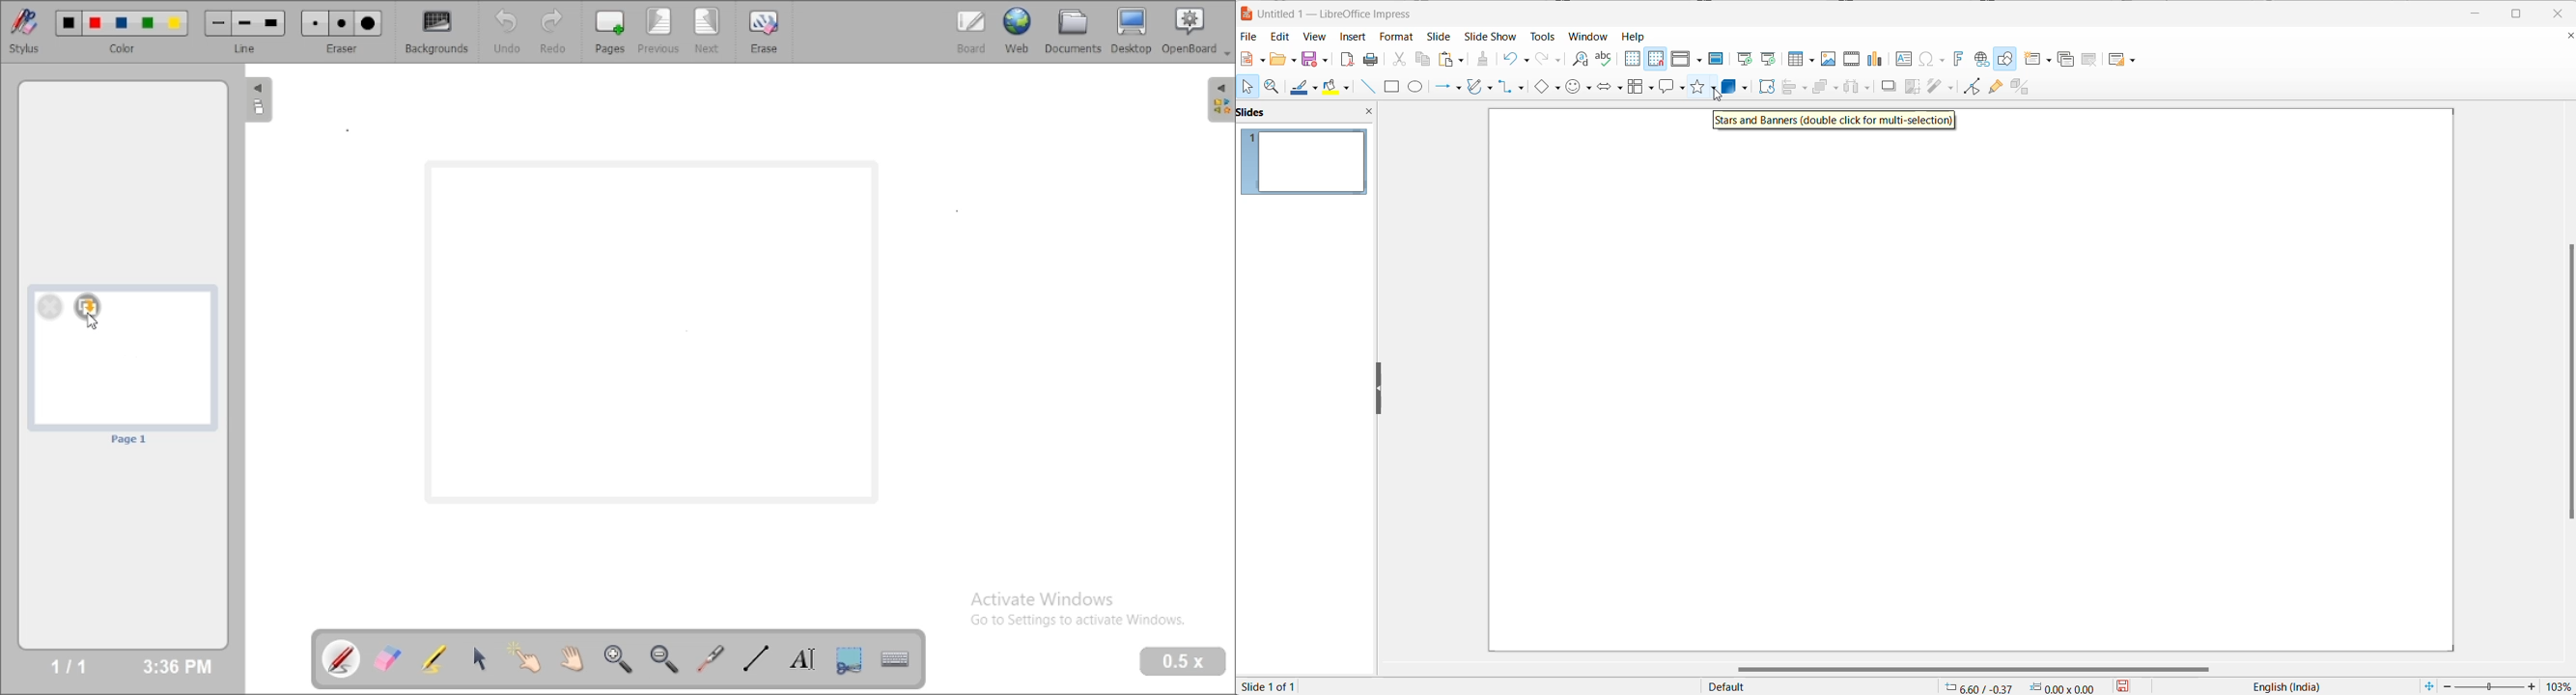 Image resolution: width=2576 pixels, height=700 pixels. Describe the element at coordinates (1966, 665) in the screenshot. I see `scrollbar` at that location.